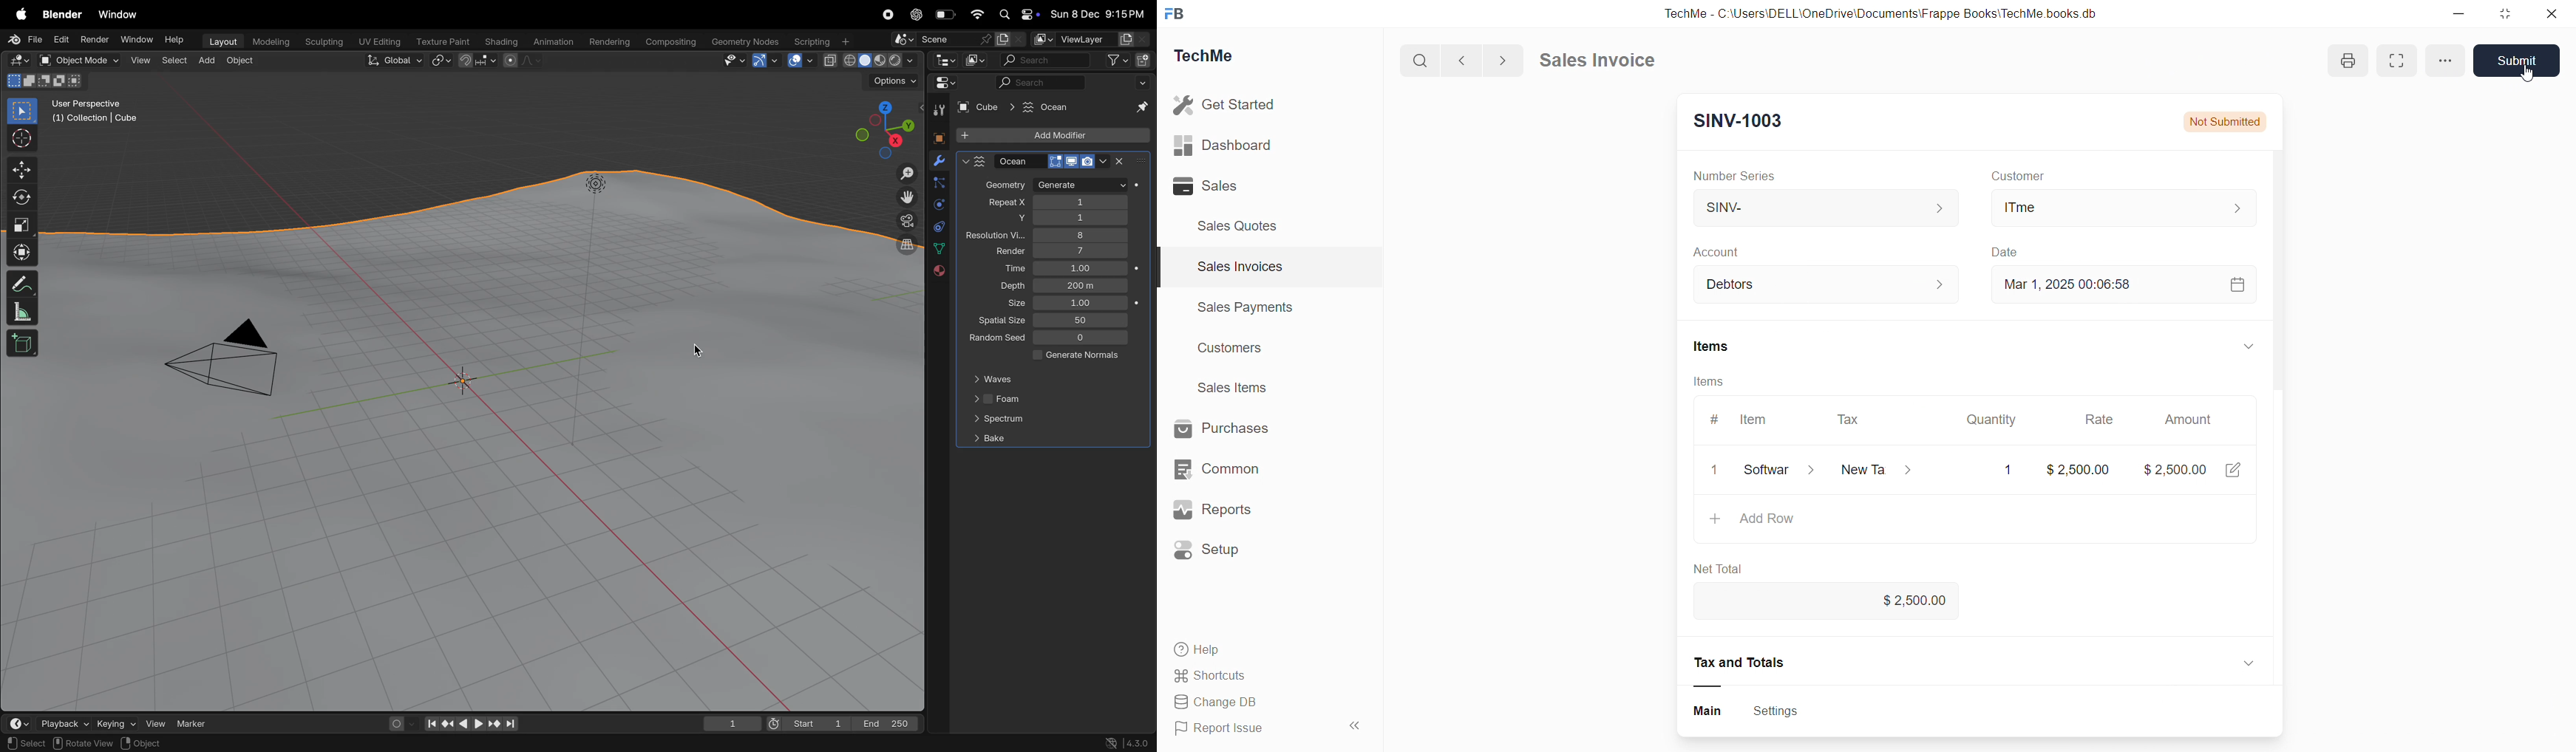  What do you see at coordinates (1727, 252) in the screenshot?
I see `Account` at bounding box center [1727, 252].